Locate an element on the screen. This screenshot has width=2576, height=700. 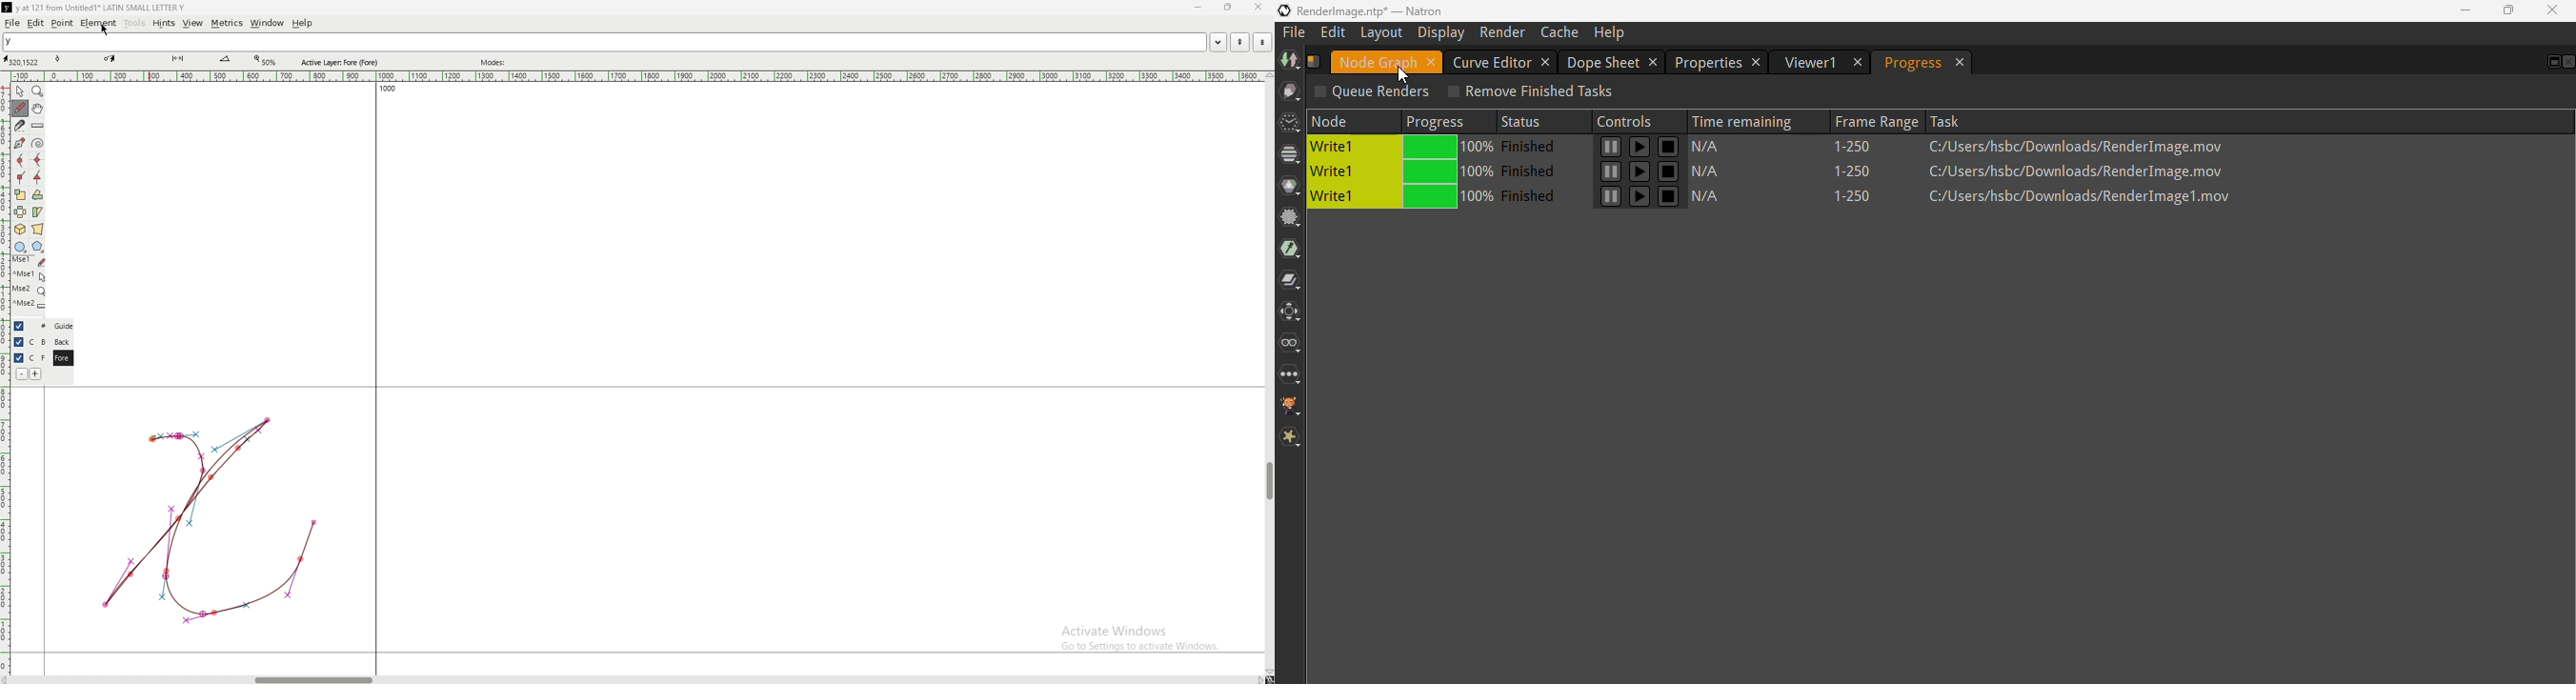
file is located at coordinates (13, 23).